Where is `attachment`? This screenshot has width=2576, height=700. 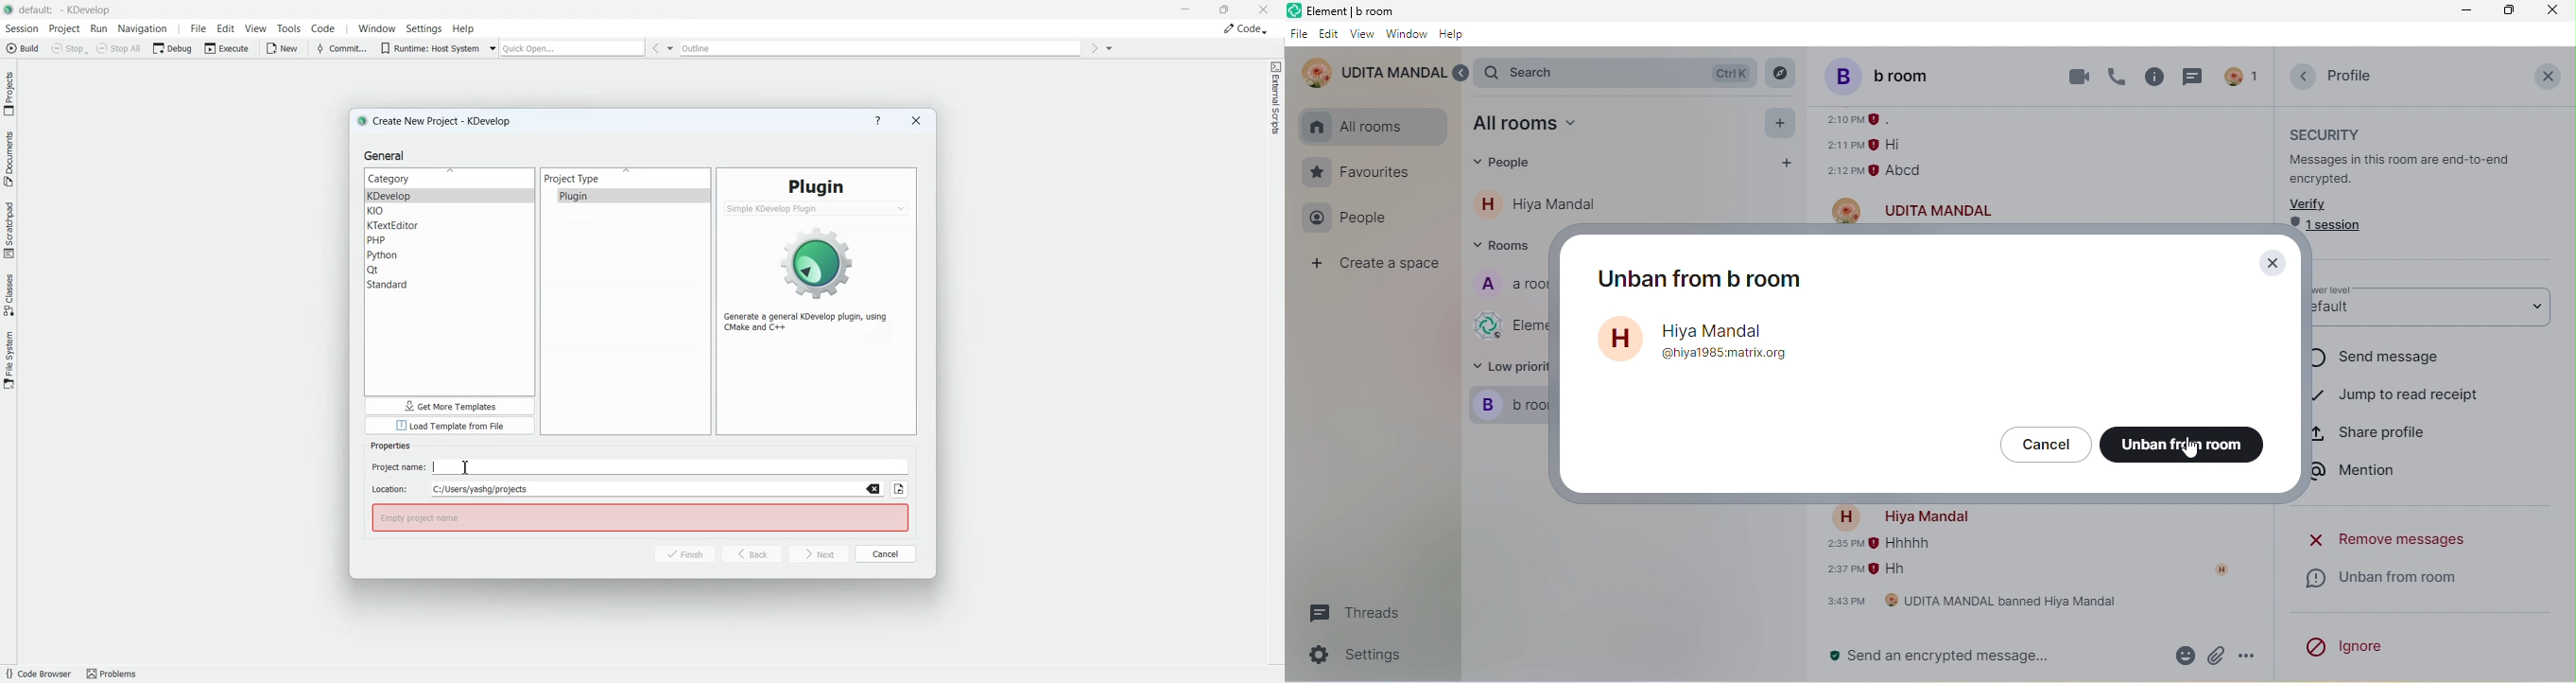
attachment is located at coordinates (2215, 656).